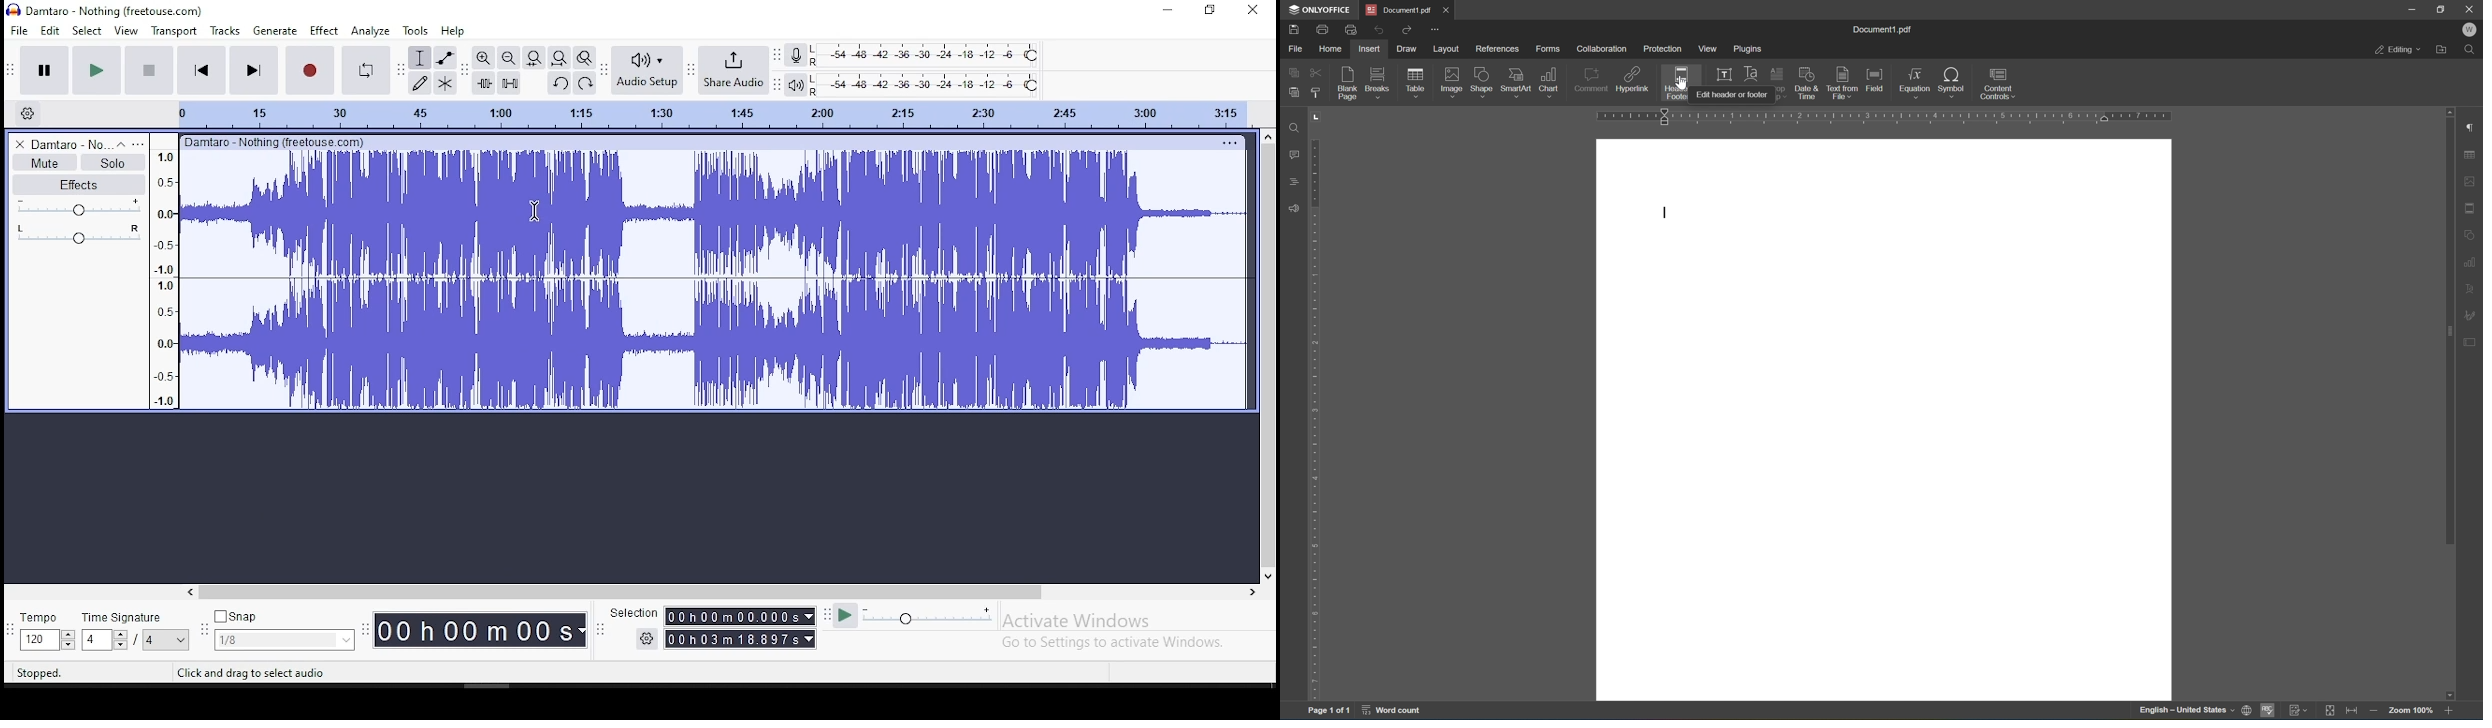 This screenshot has height=728, width=2492. What do you see at coordinates (1348, 83) in the screenshot?
I see `blank page` at bounding box center [1348, 83].